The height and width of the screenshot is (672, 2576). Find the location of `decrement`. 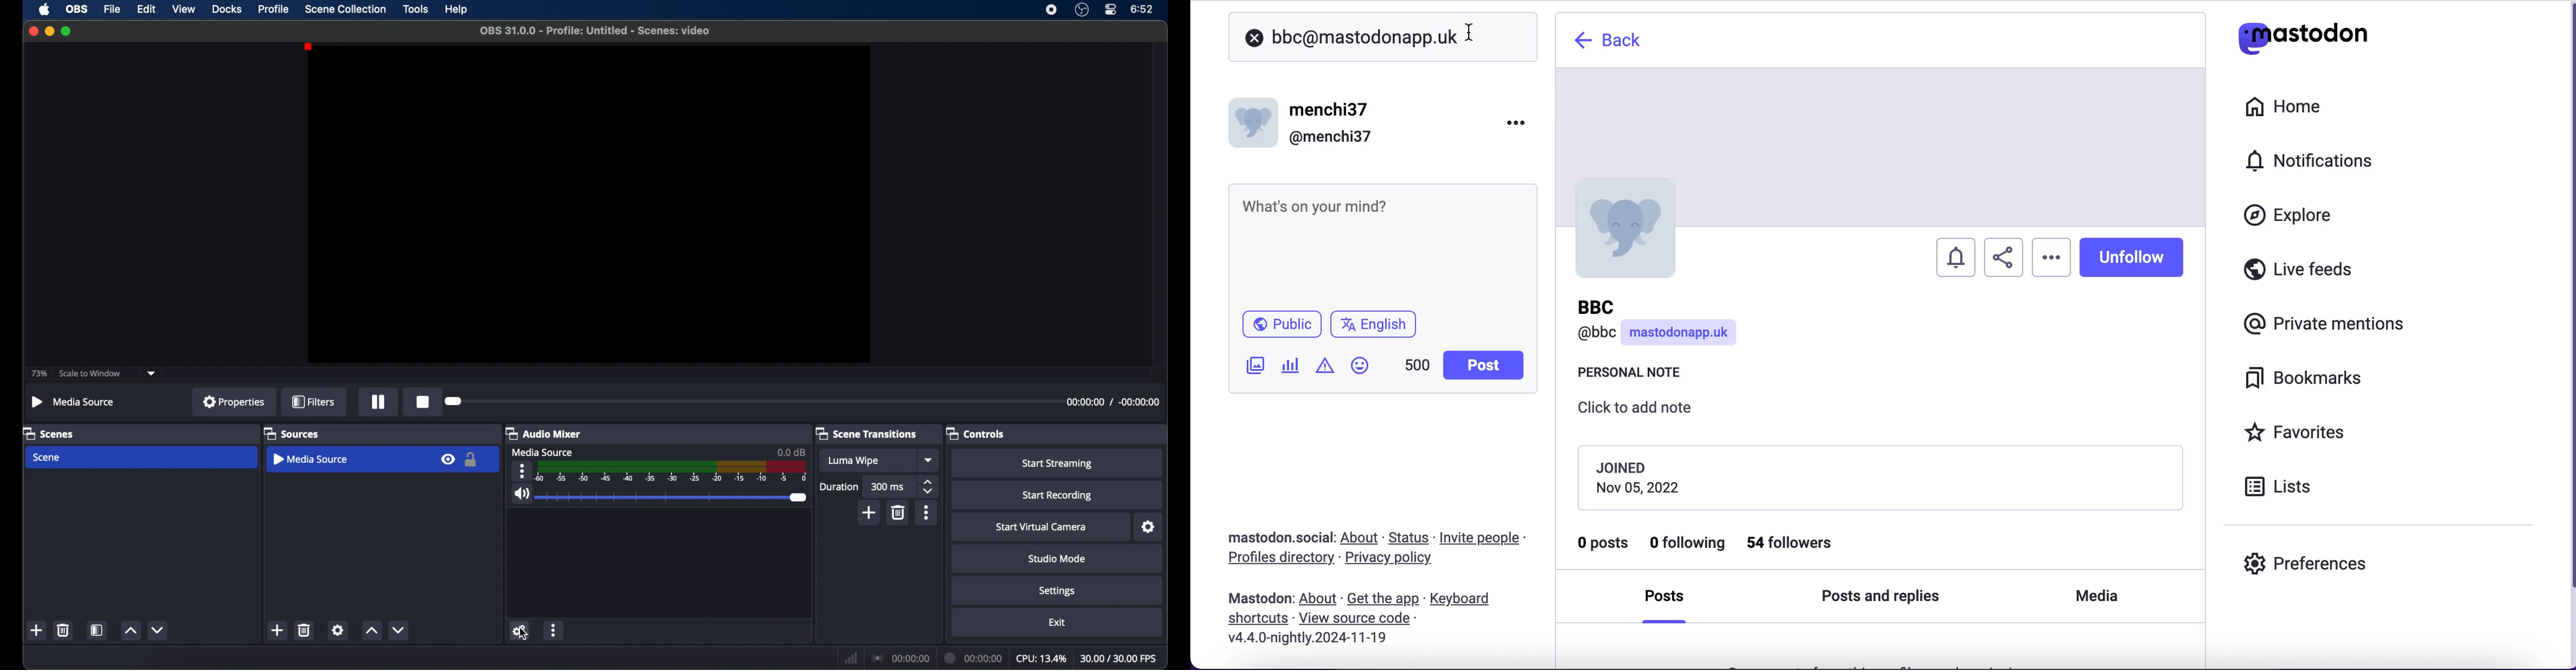

decrement is located at coordinates (399, 630).